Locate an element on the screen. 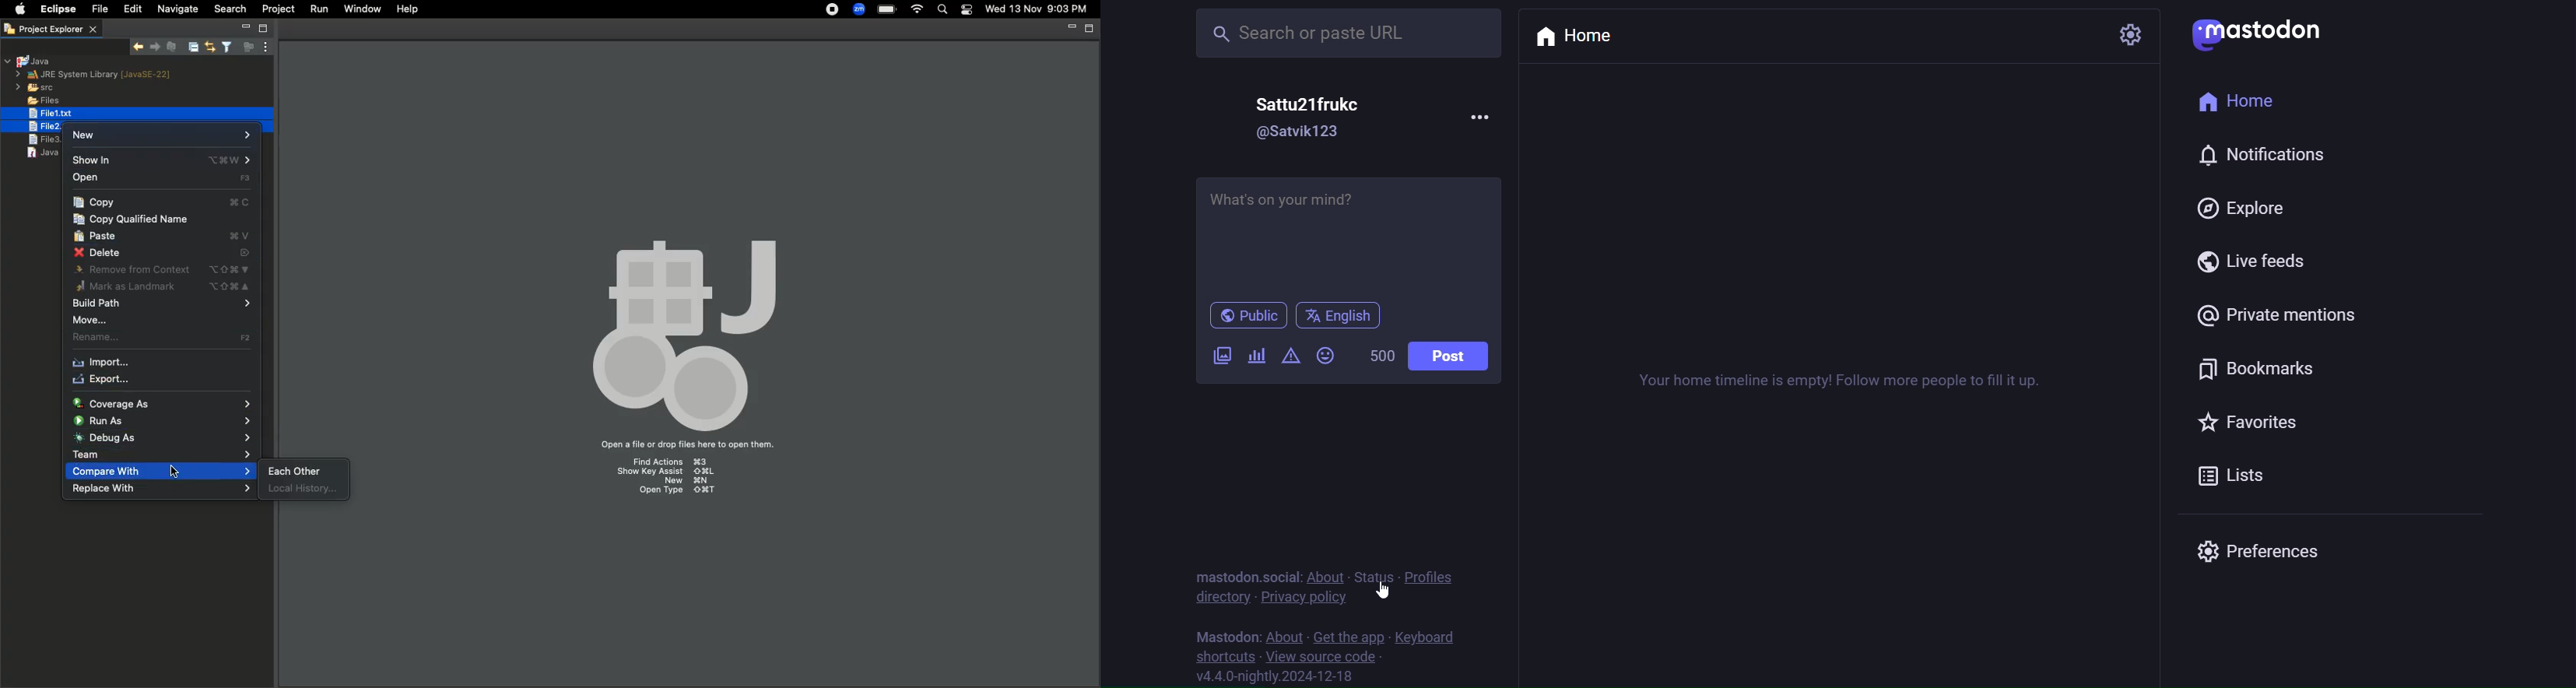 The width and height of the screenshot is (2576, 700). Debug as is located at coordinates (165, 437).